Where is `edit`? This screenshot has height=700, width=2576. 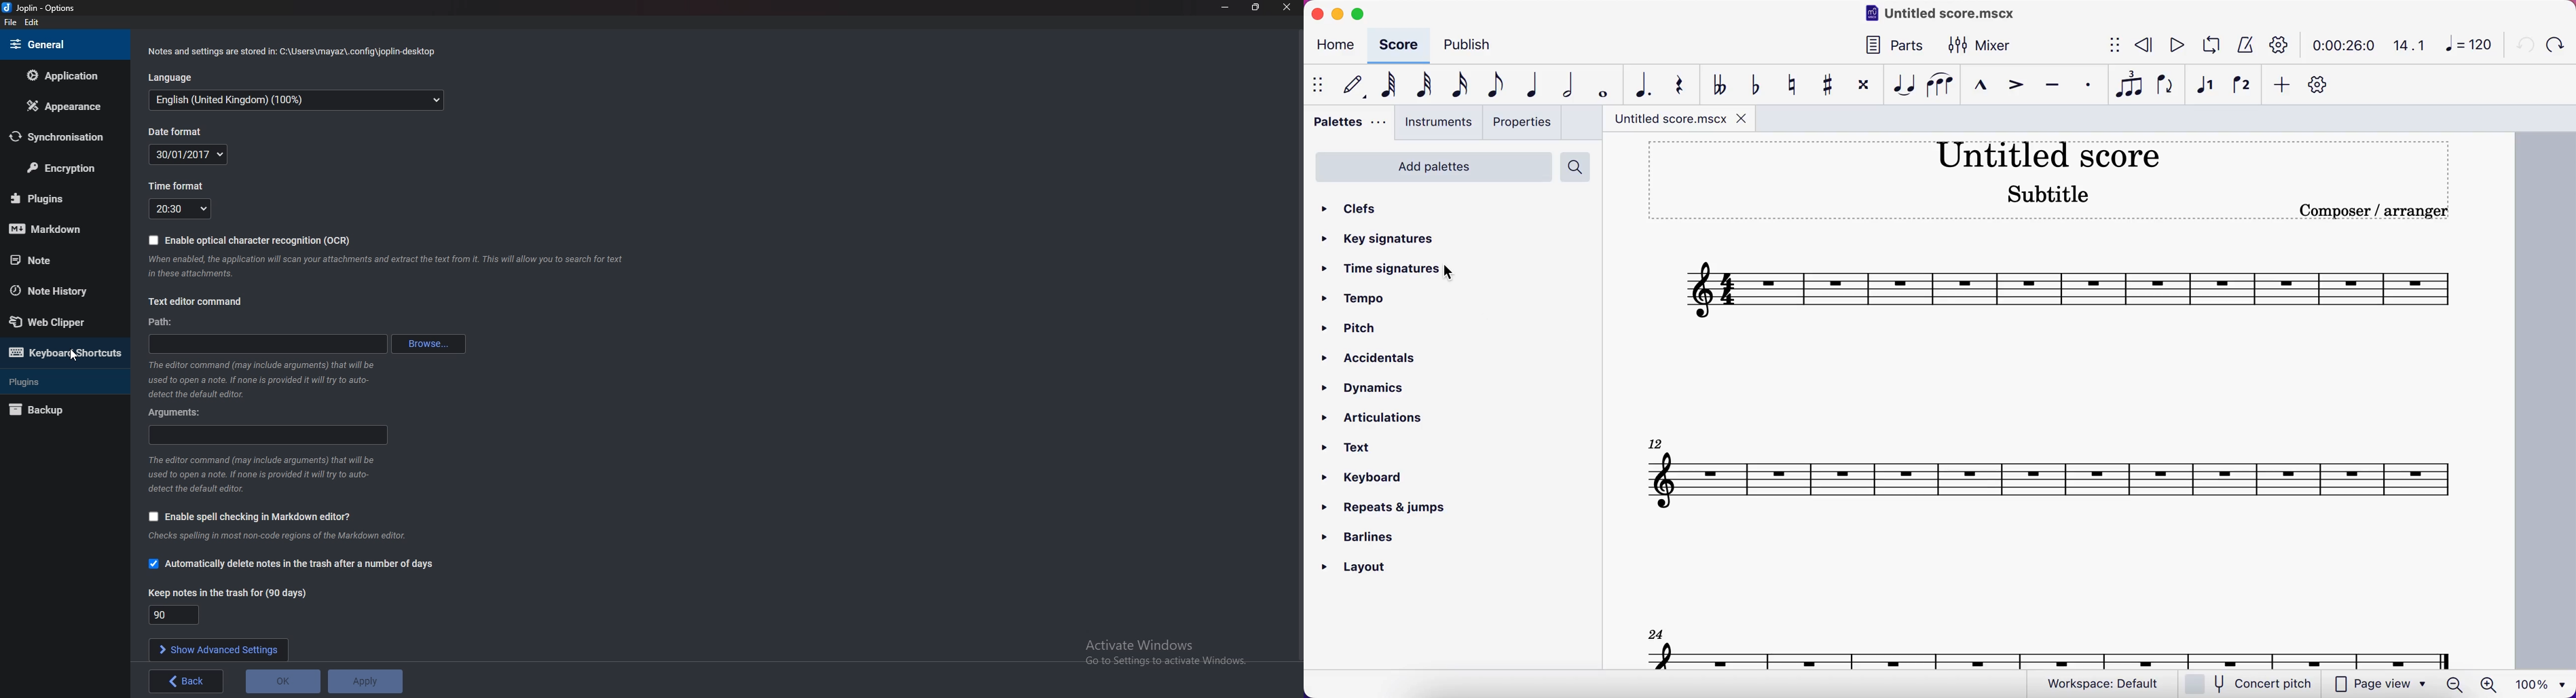
edit is located at coordinates (31, 22).